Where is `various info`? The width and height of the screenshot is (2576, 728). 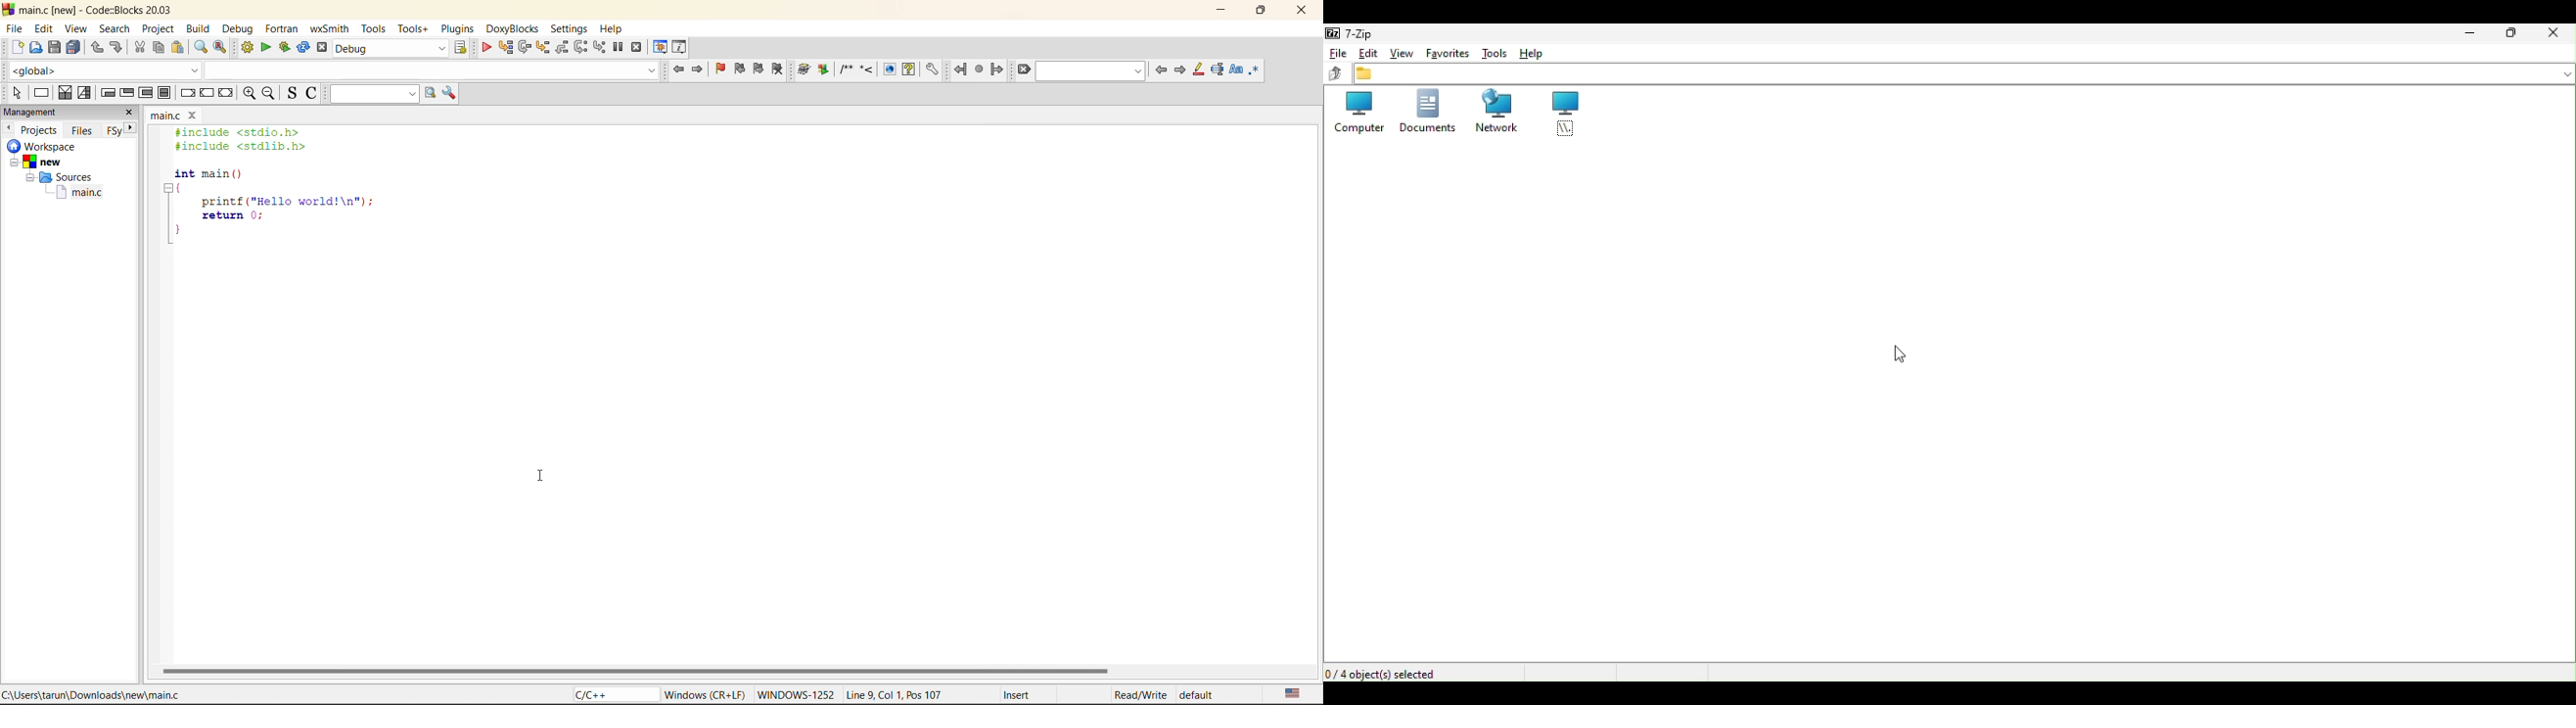 various info is located at coordinates (681, 47).